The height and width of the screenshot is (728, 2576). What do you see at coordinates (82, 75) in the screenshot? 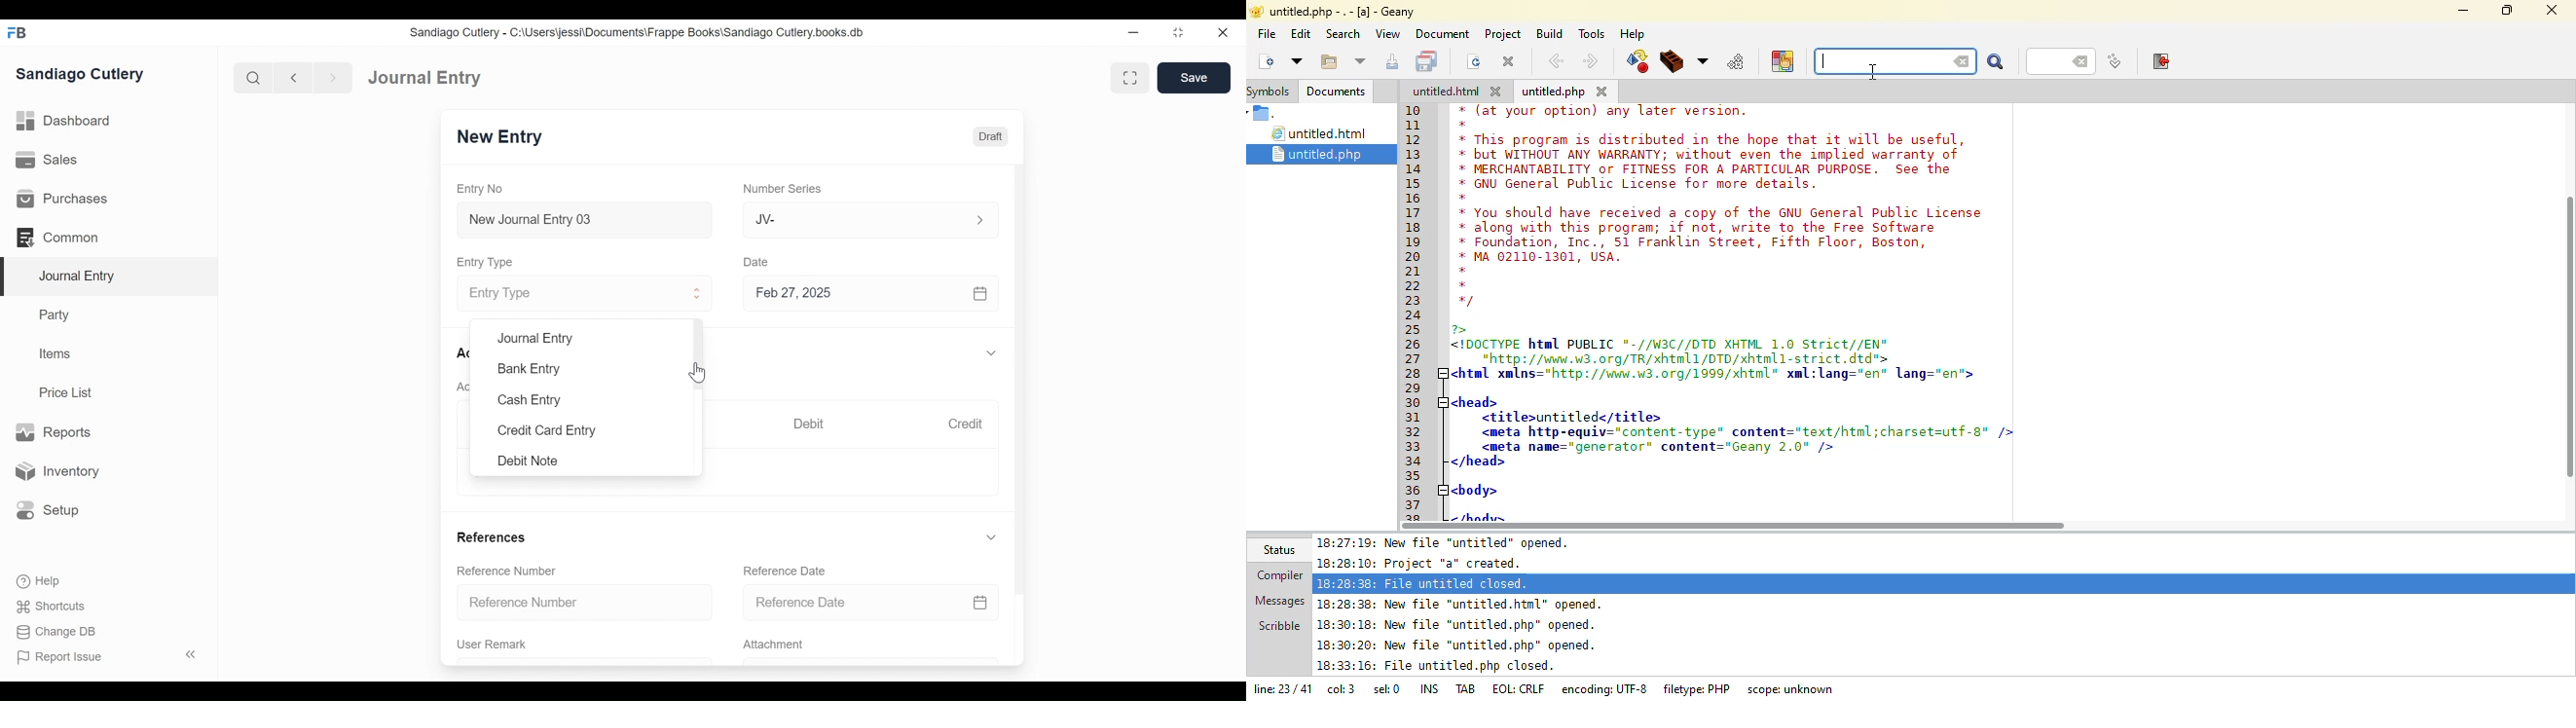
I see `Sandiago Cutlery` at bounding box center [82, 75].